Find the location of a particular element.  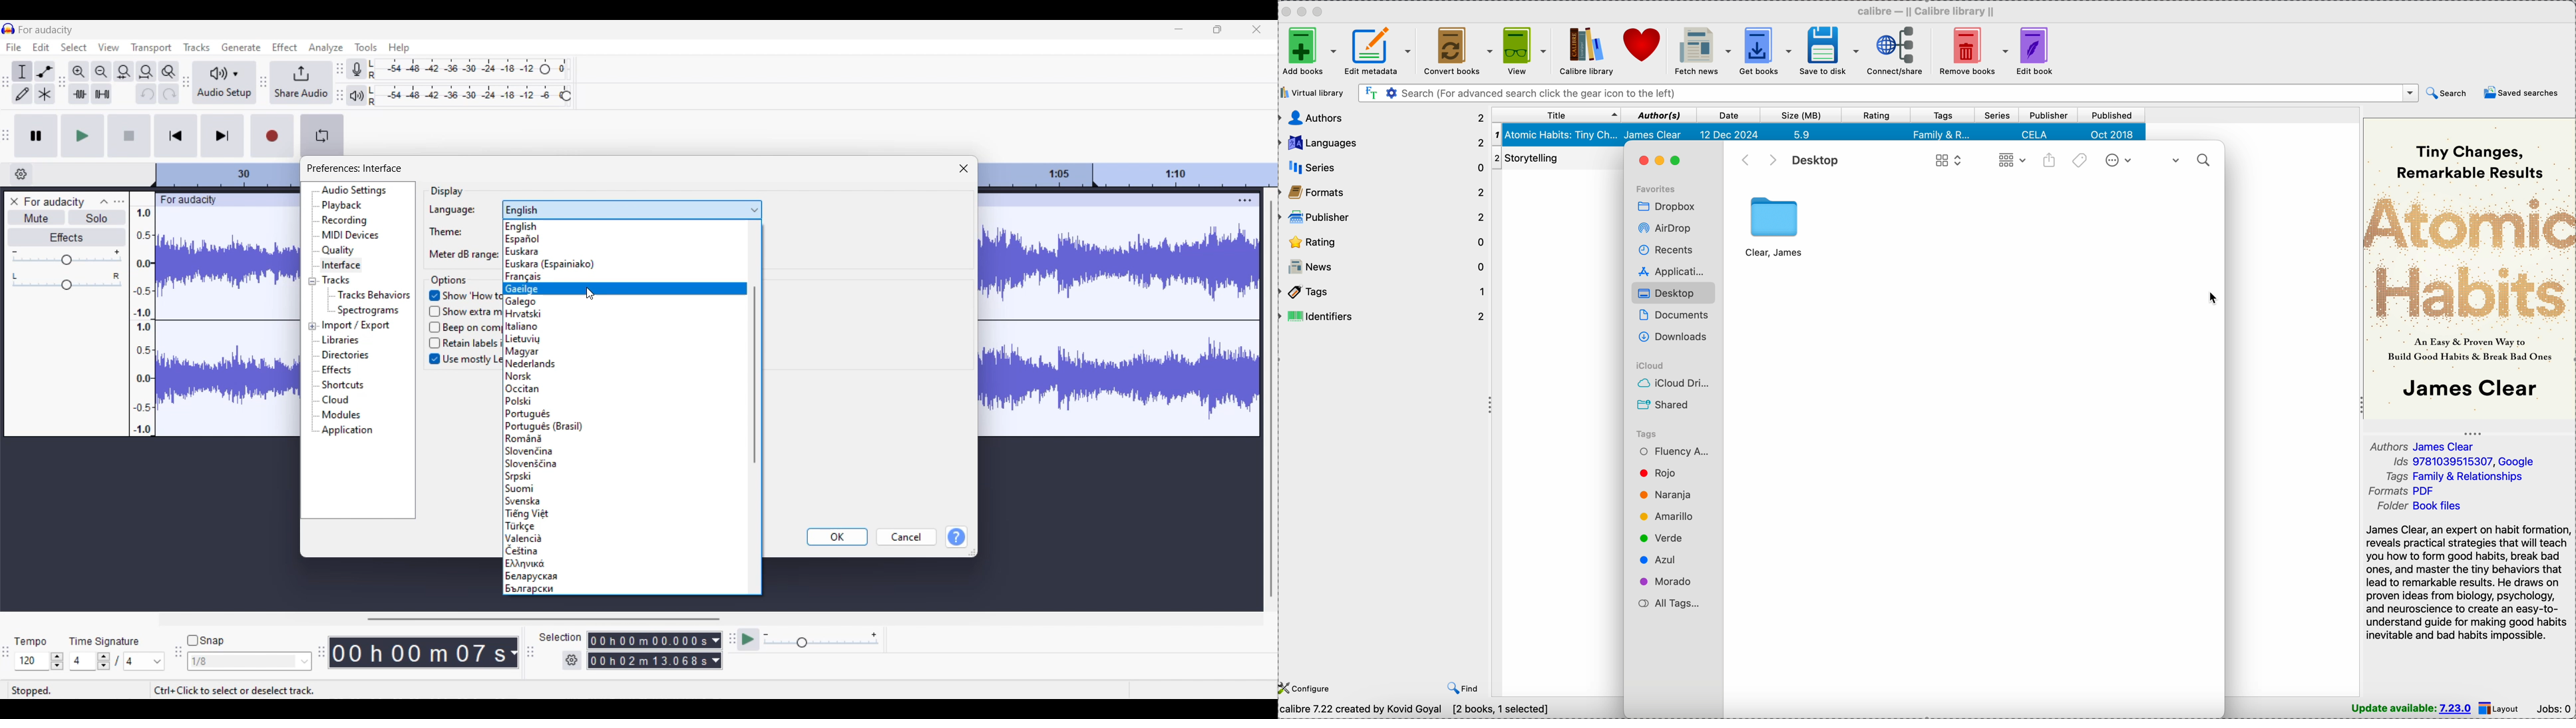

Draw tool is located at coordinates (23, 93).